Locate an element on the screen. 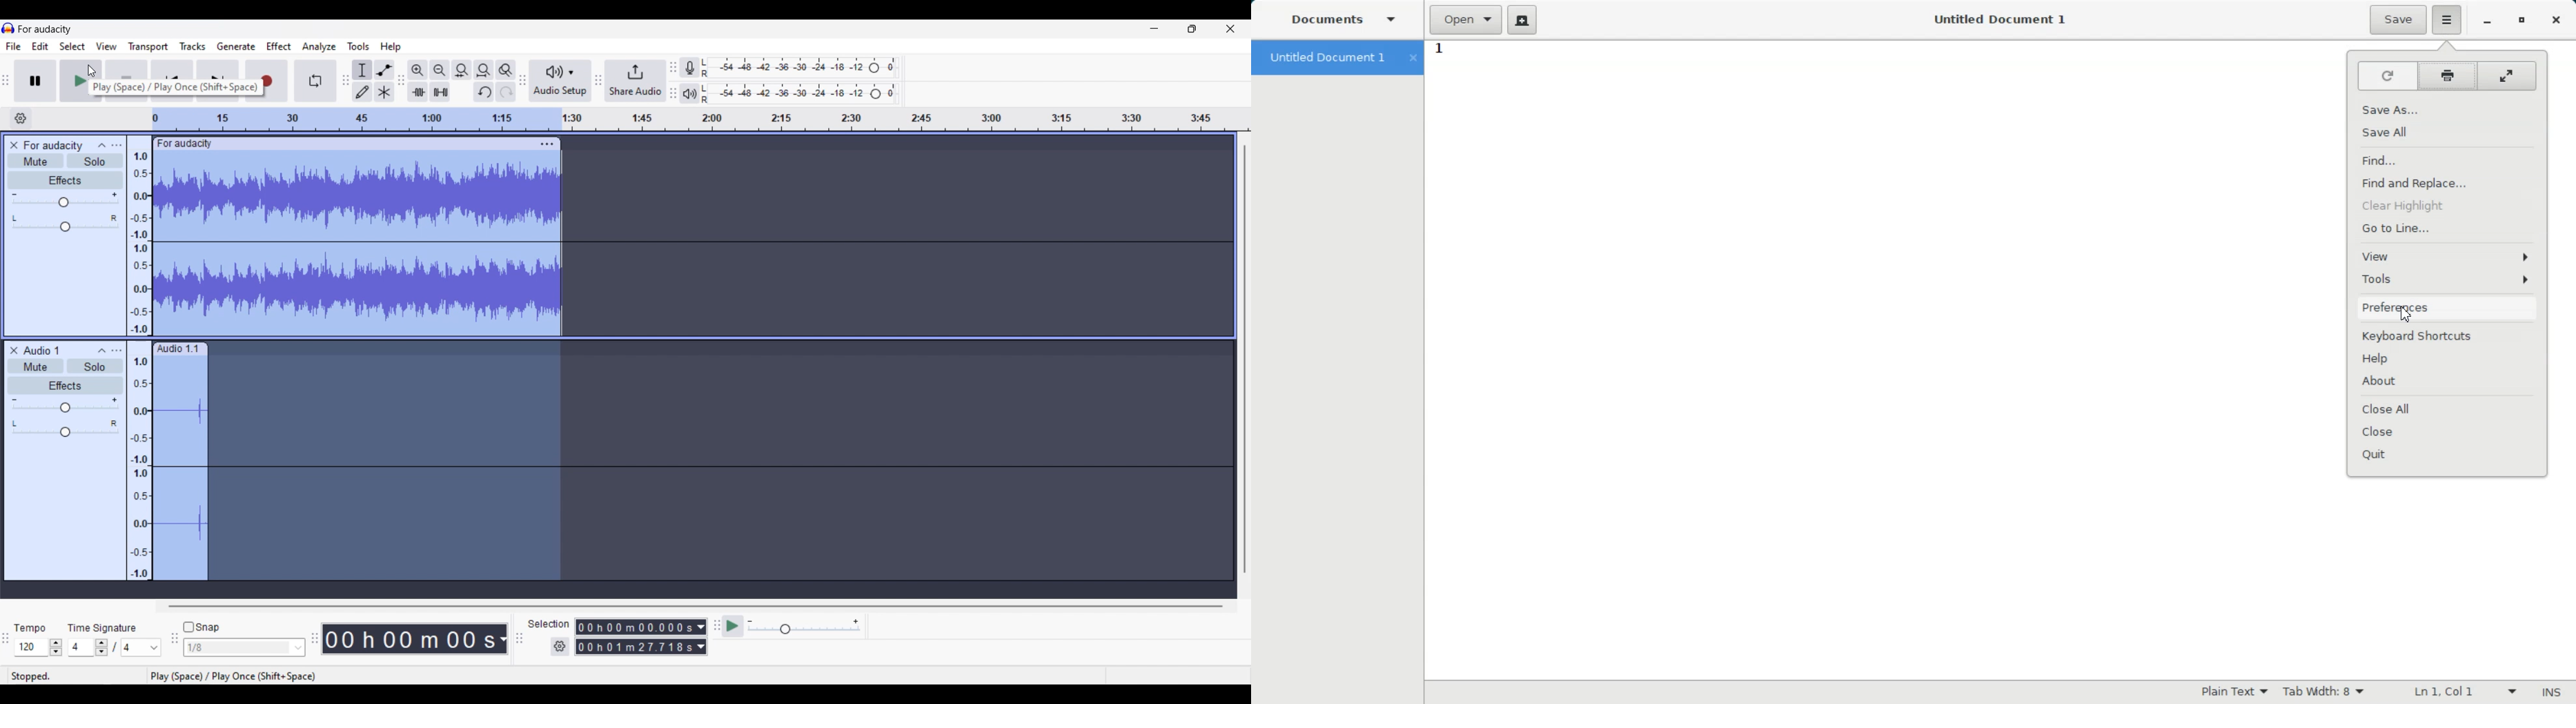 The width and height of the screenshot is (2576, 728). Effects is located at coordinates (65, 180).